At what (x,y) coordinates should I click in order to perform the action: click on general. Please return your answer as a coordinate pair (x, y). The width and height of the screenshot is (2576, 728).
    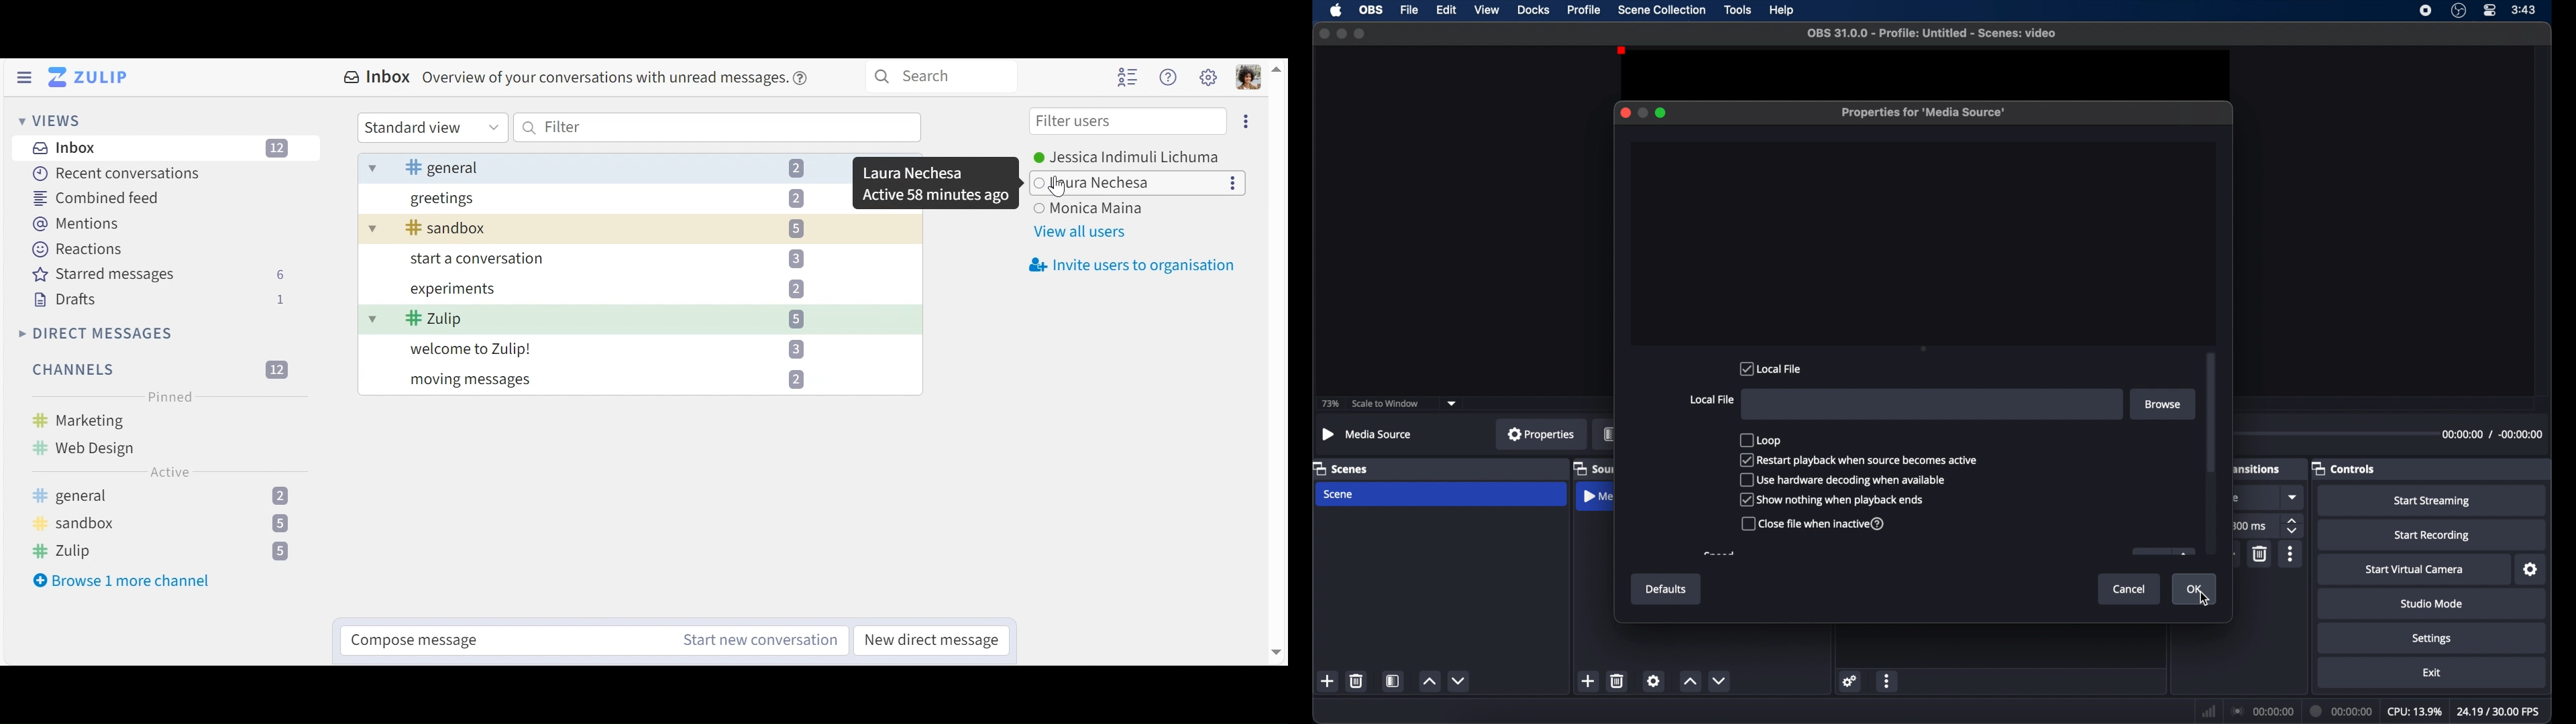
    Looking at the image, I should click on (161, 495).